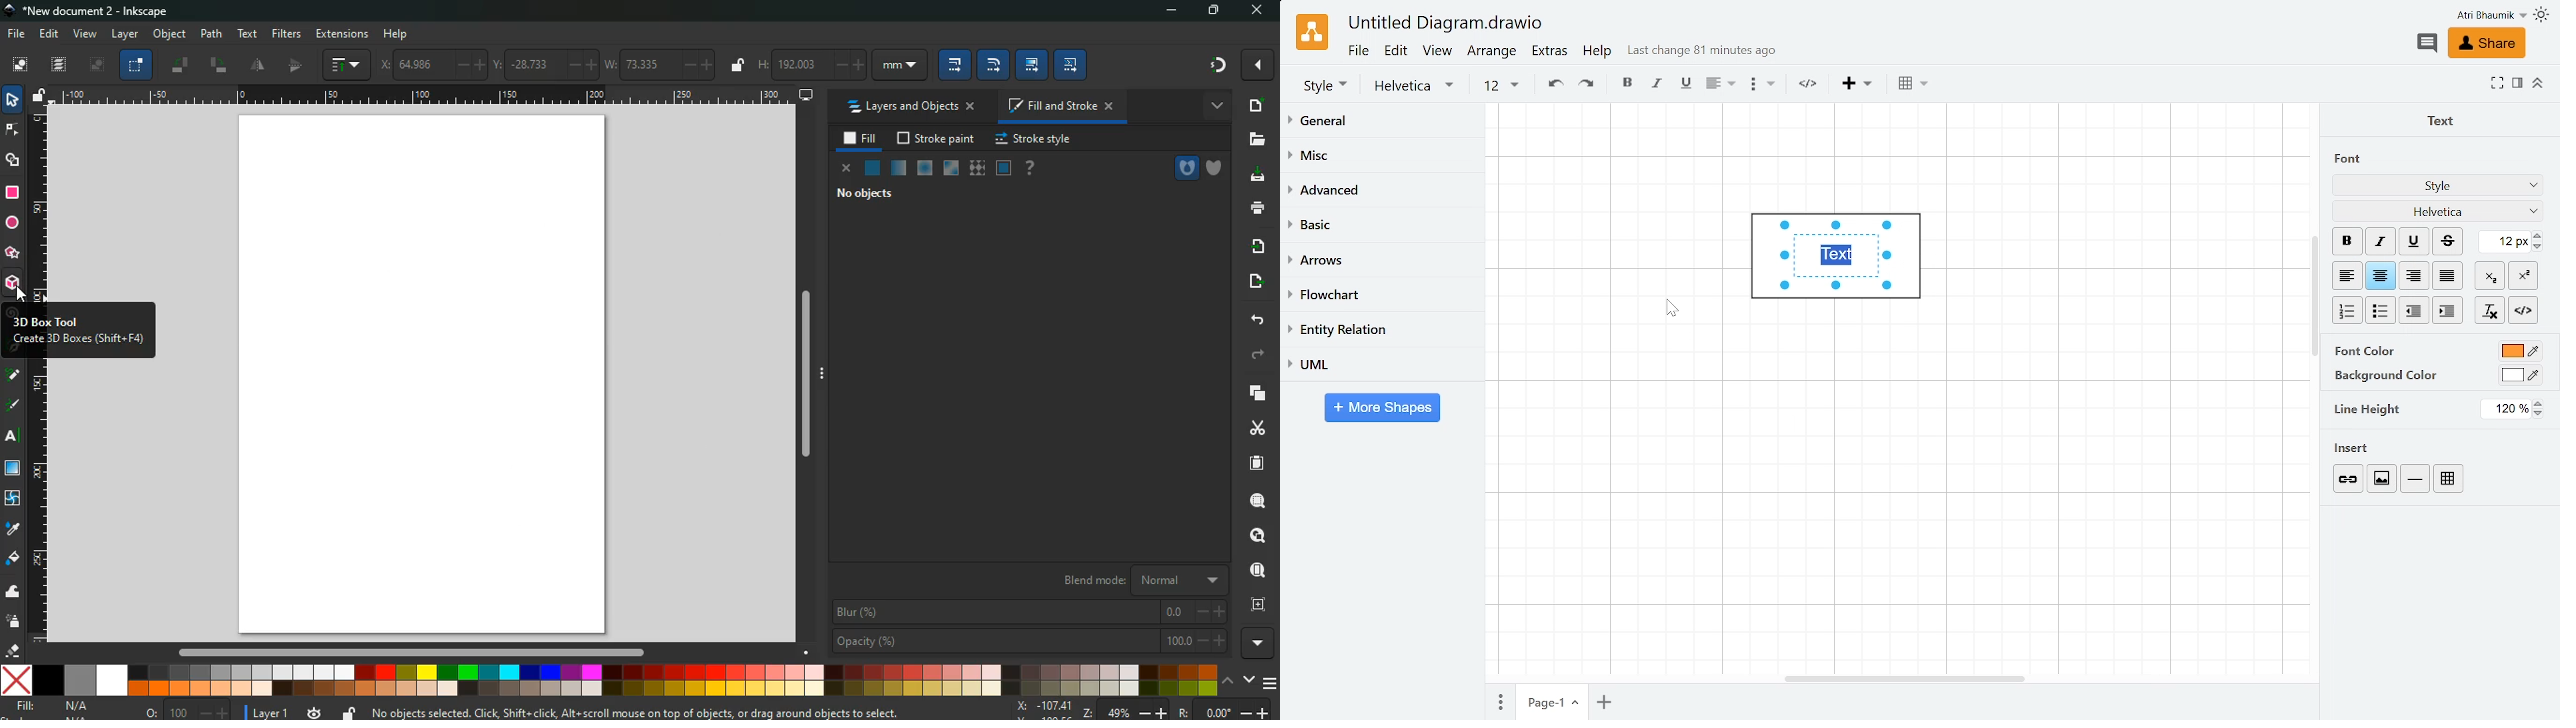  I want to click on edit, so click(994, 65).